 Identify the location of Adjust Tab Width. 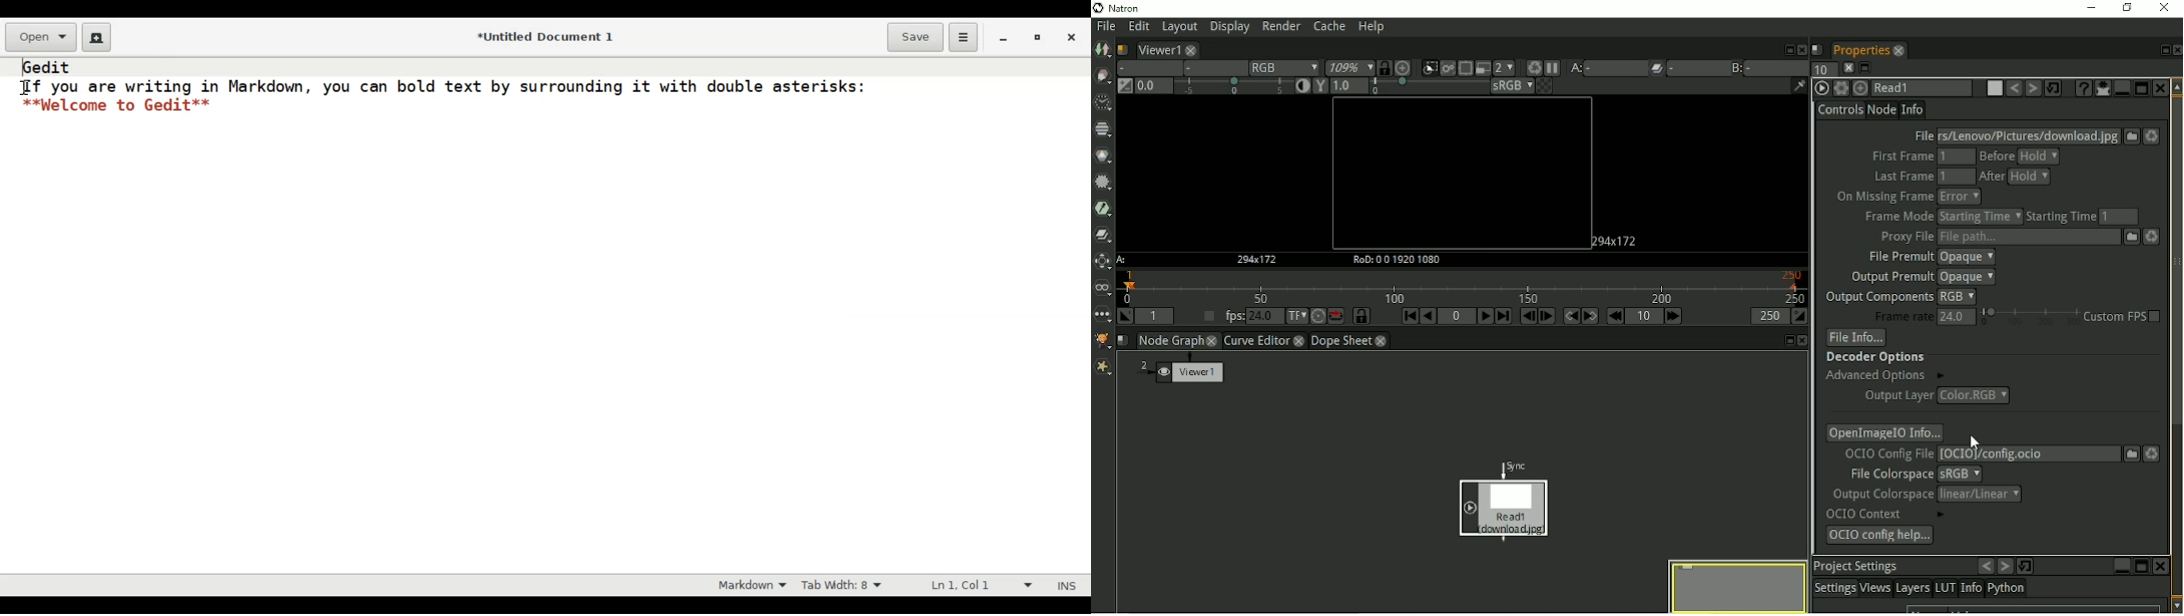
(850, 585).